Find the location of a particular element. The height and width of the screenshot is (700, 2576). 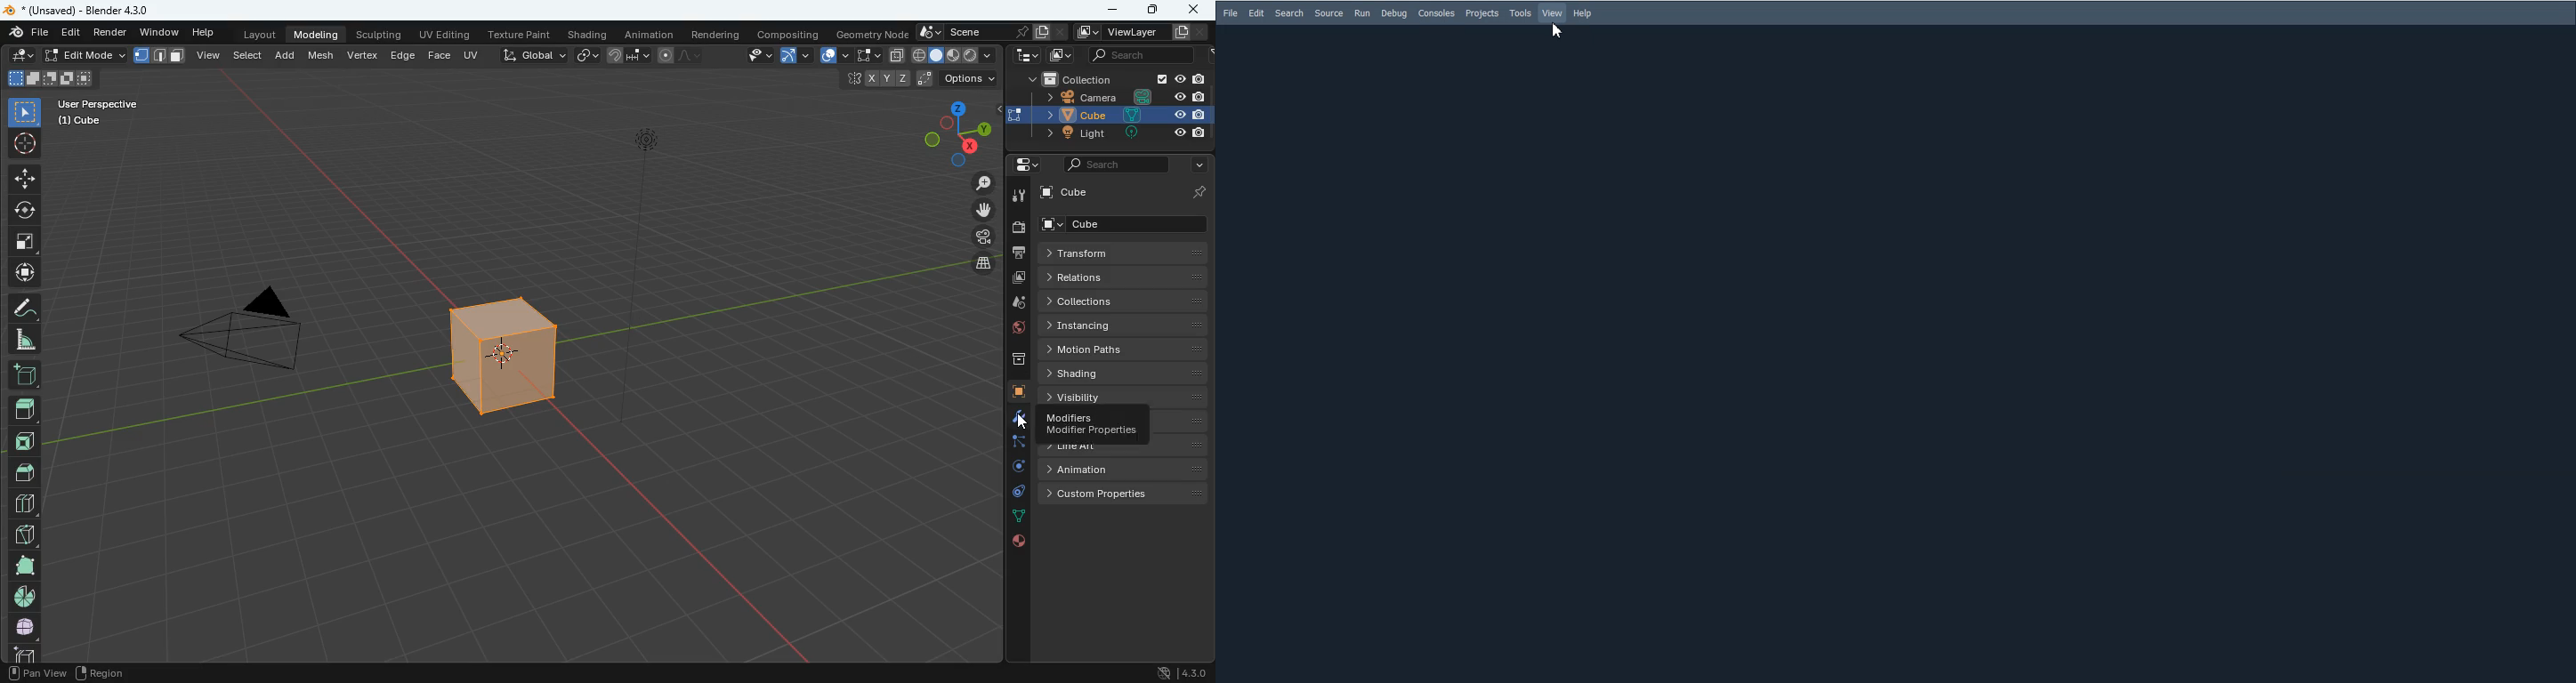

format is located at coordinates (161, 56).